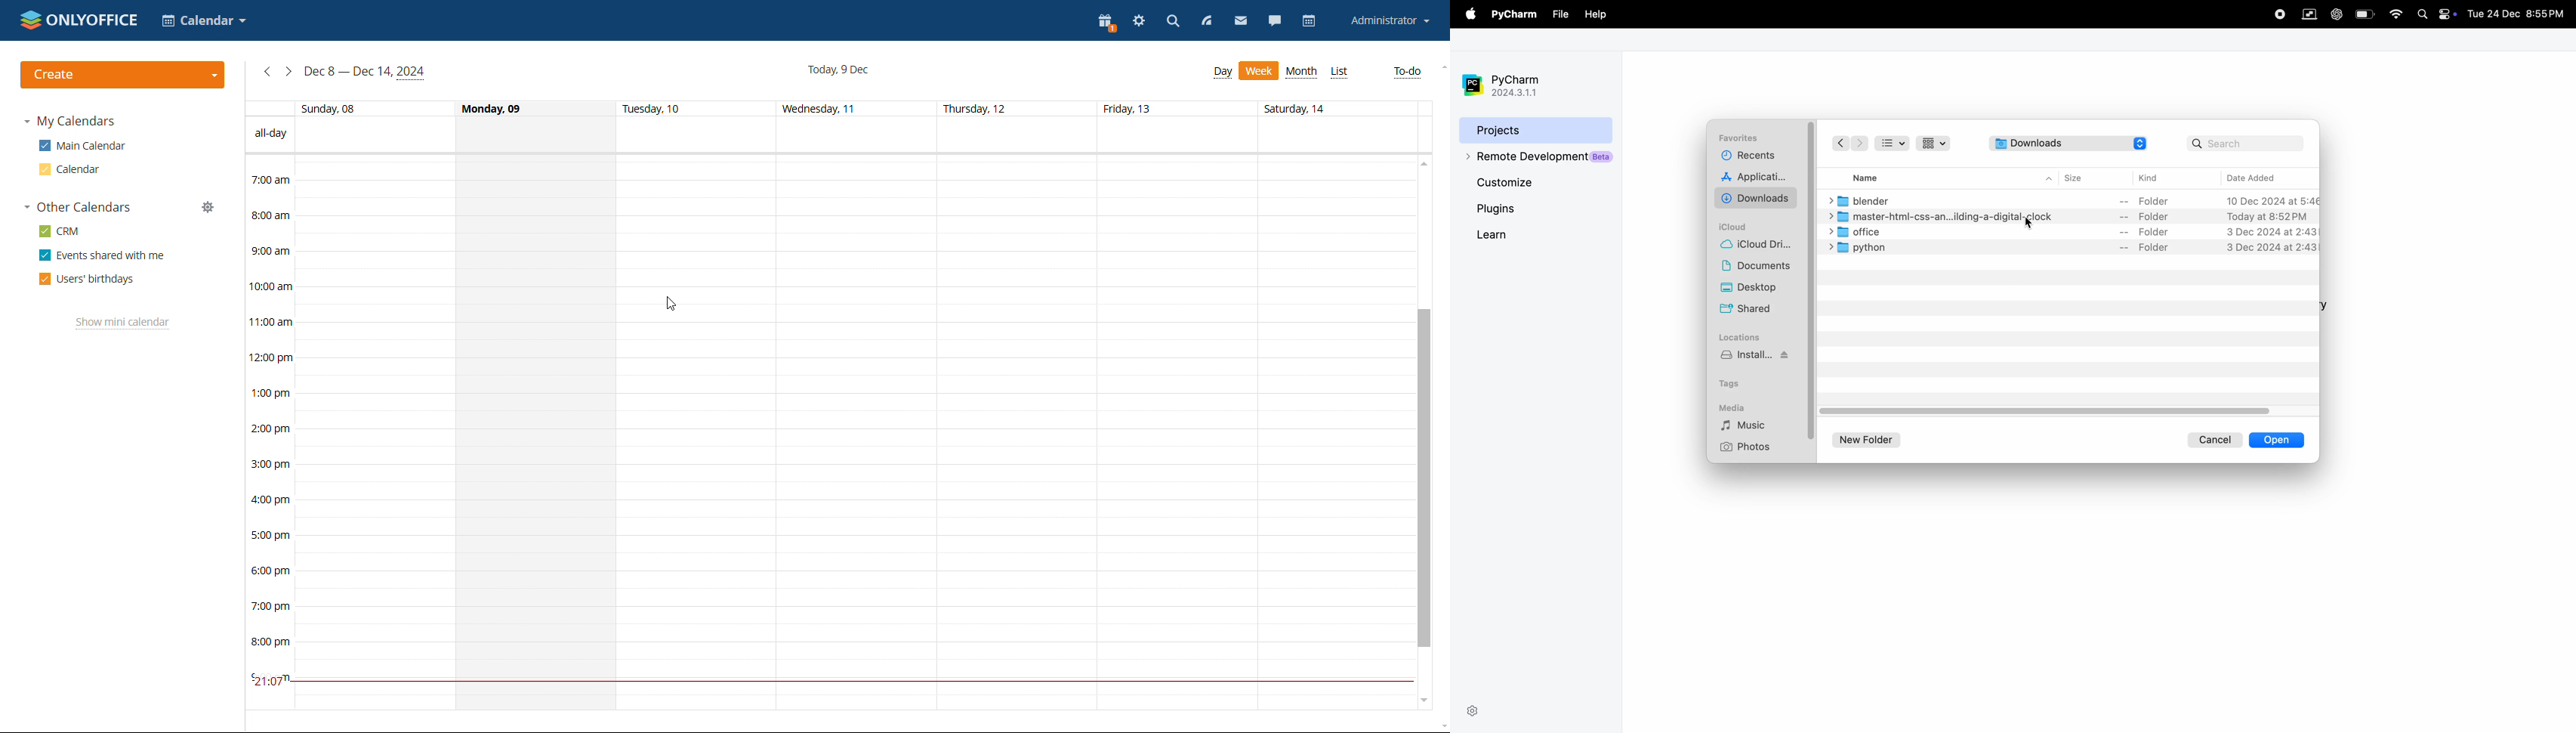 The width and height of the screenshot is (2576, 756). What do you see at coordinates (2449, 13) in the screenshot?
I see `battery` at bounding box center [2449, 13].